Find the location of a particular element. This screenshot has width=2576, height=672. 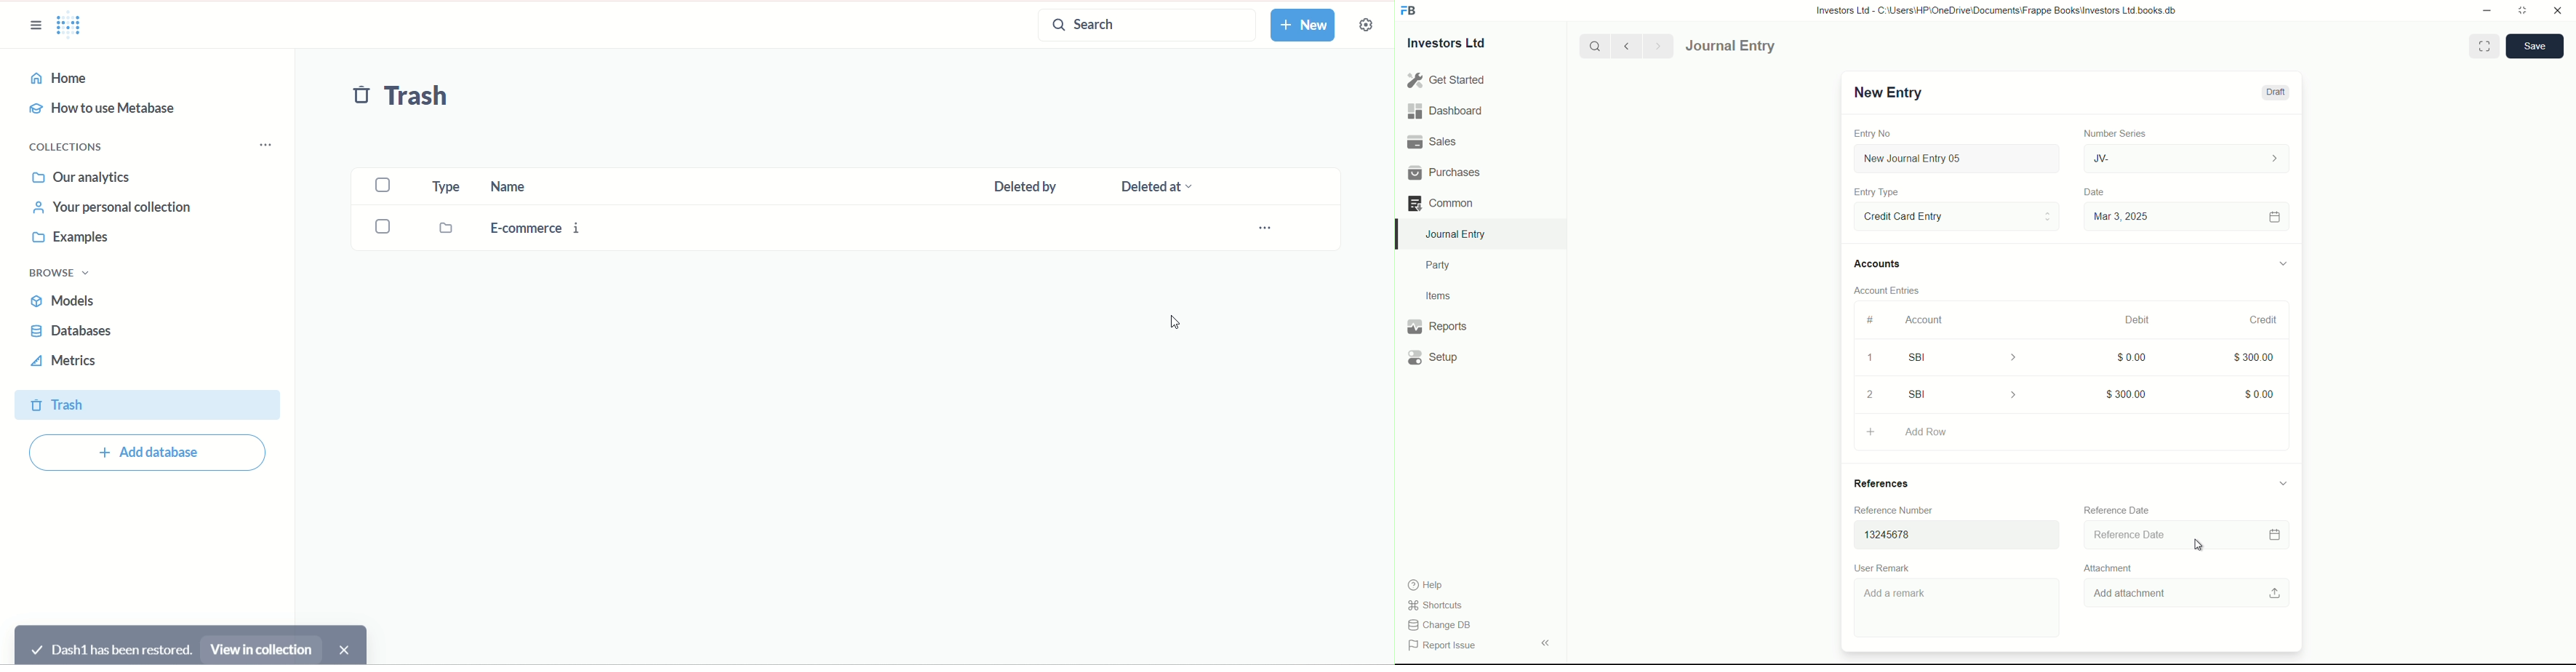

Add attachment is located at coordinates (2188, 594).